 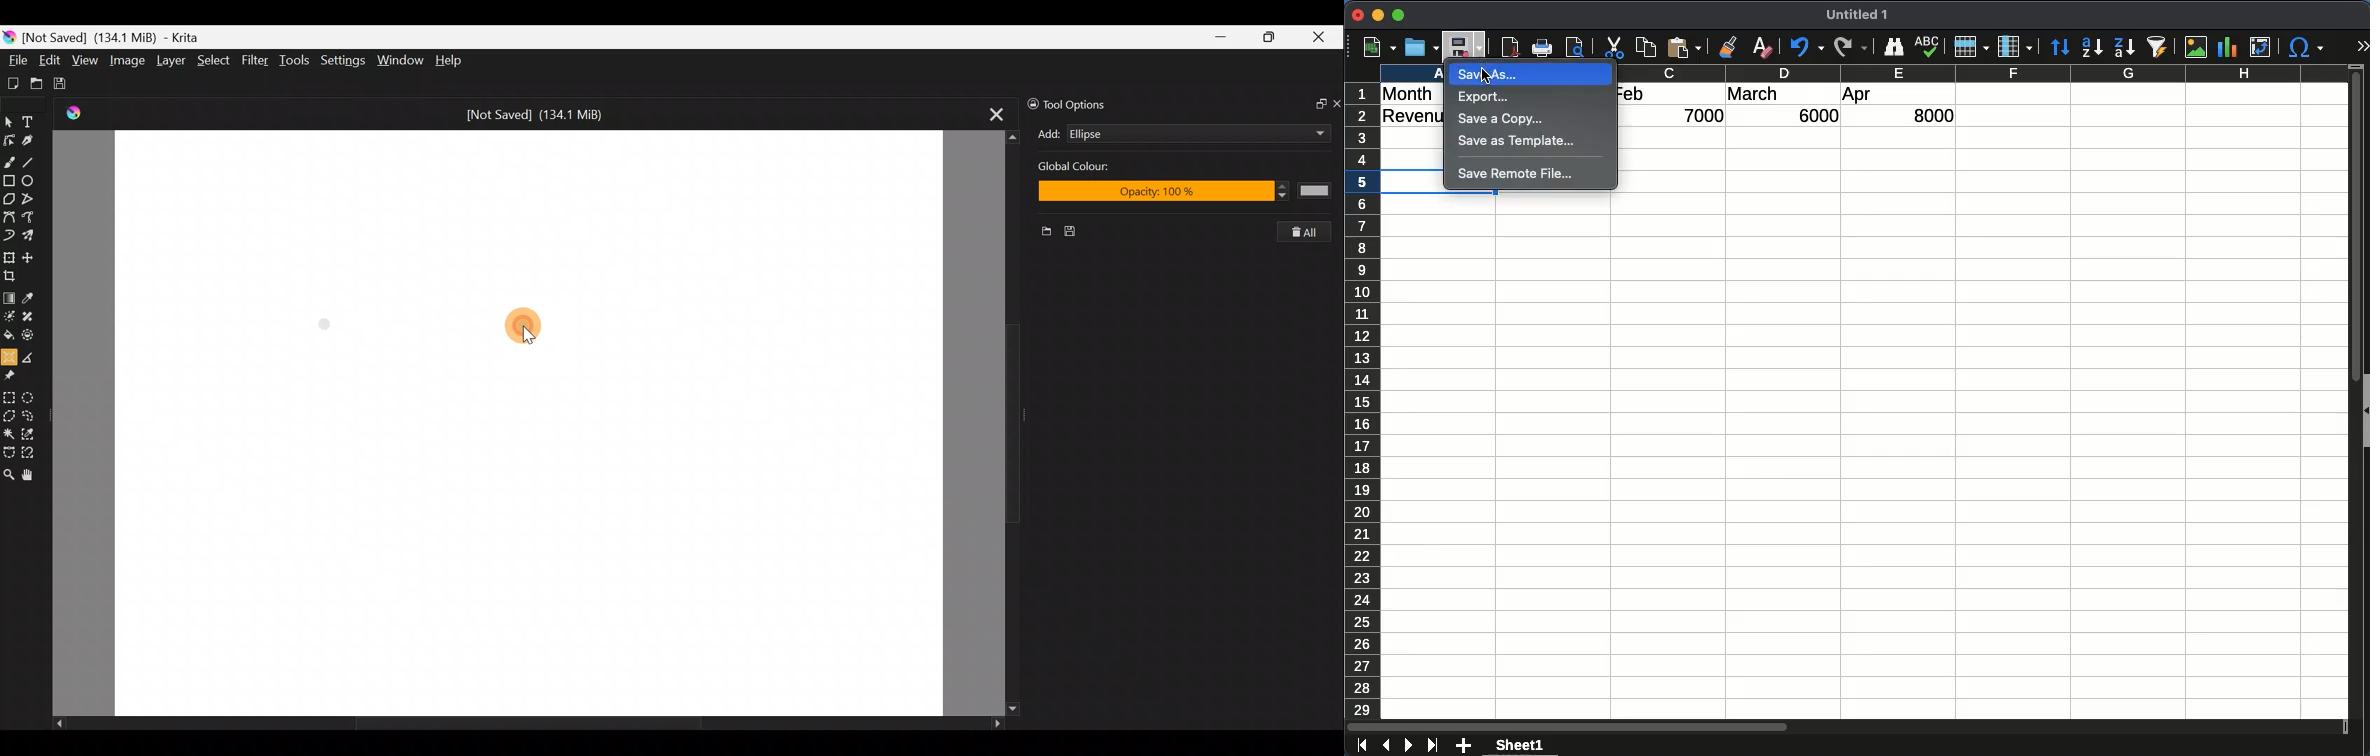 What do you see at coordinates (1091, 169) in the screenshot?
I see `Global color` at bounding box center [1091, 169].